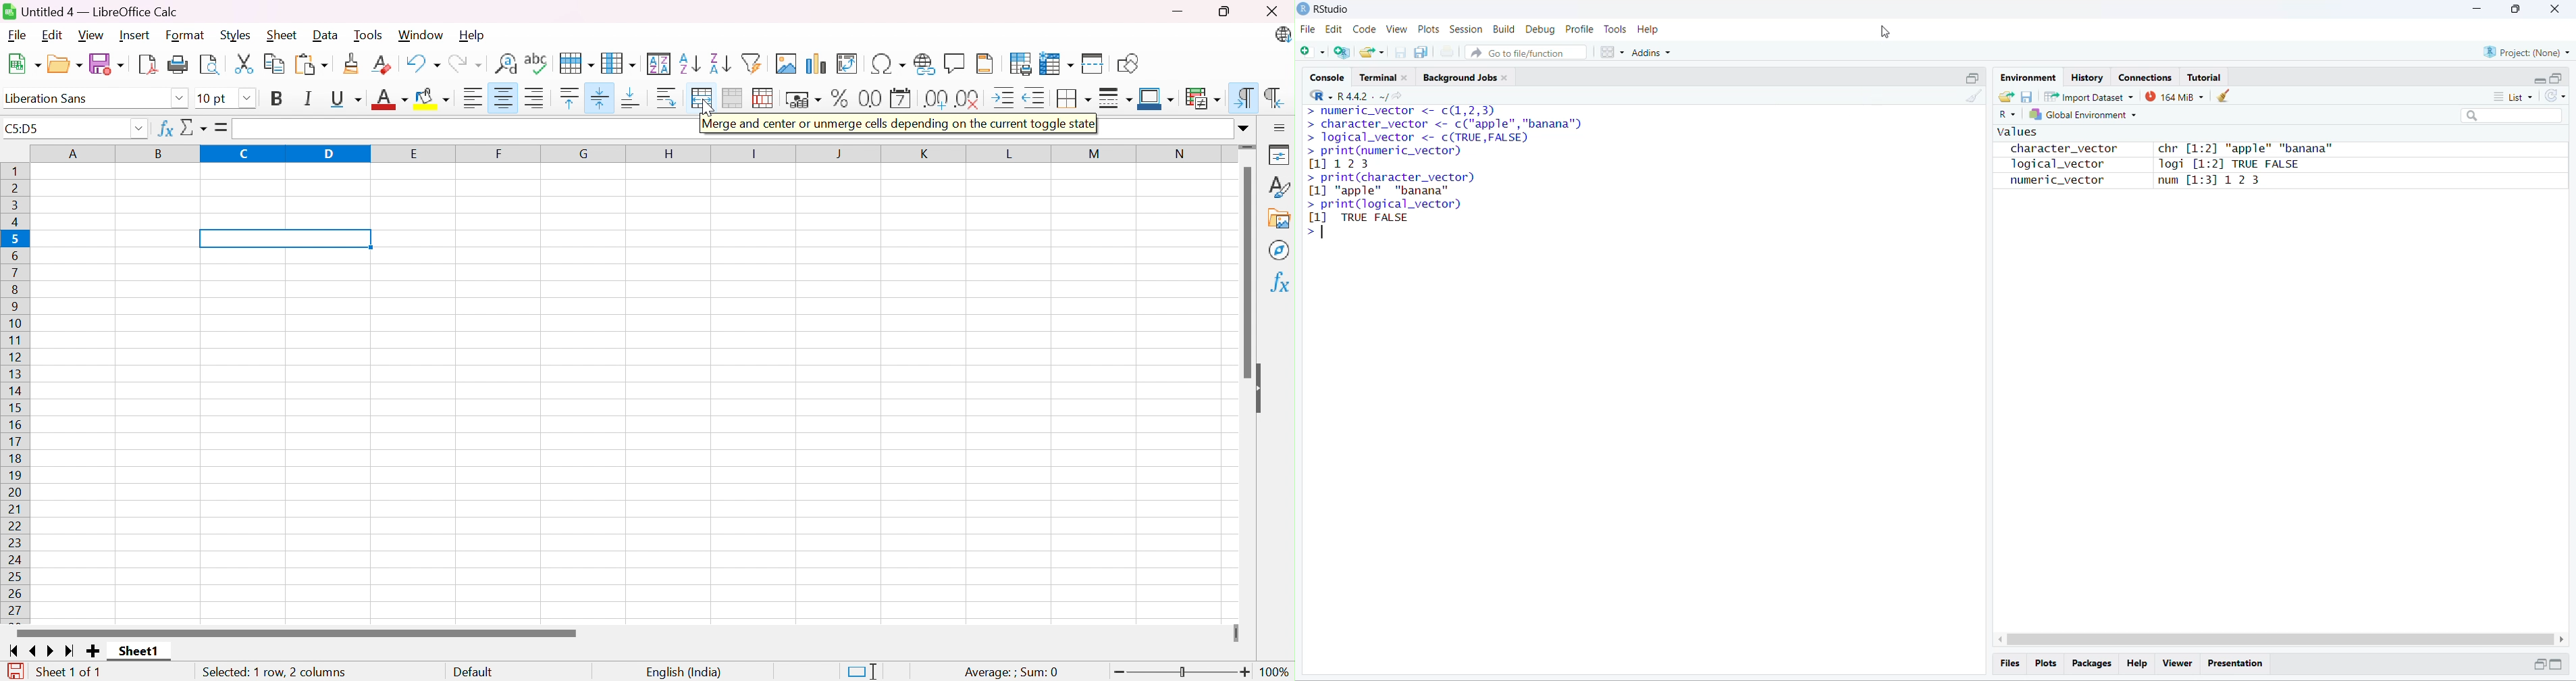 Image resolution: width=2576 pixels, height=700 pixels. What do you see at coordinates (2088, 97) in the screenshot?
I see `Import Dataset` at bounding box center [2088, 97].